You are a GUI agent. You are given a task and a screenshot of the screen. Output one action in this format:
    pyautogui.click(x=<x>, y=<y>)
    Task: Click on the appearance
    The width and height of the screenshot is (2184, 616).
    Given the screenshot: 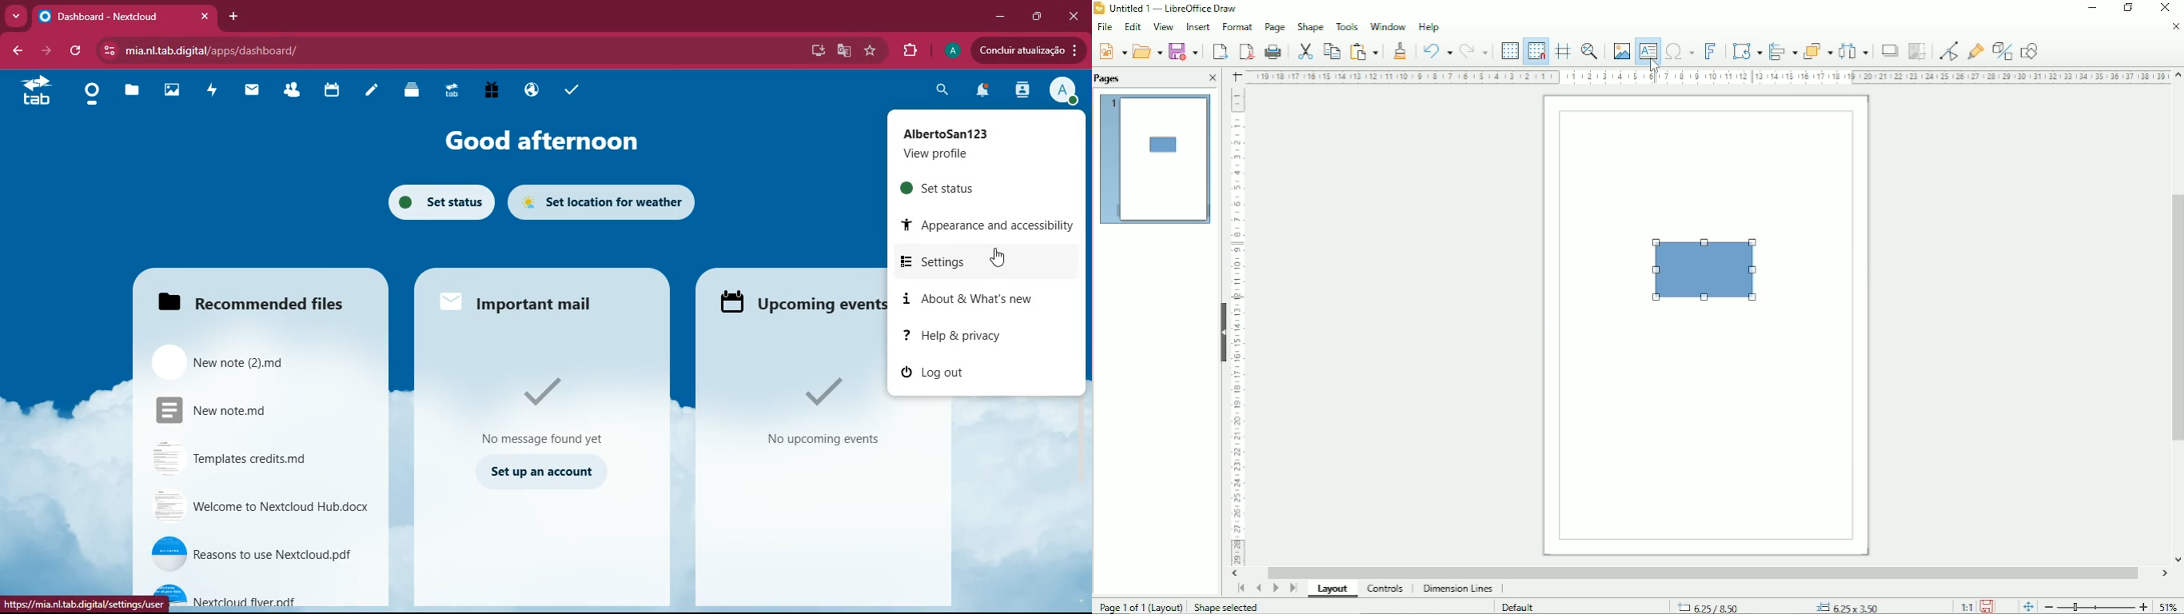 What is the action you would take?
    pyautogui.click(x=988, y=225)
    